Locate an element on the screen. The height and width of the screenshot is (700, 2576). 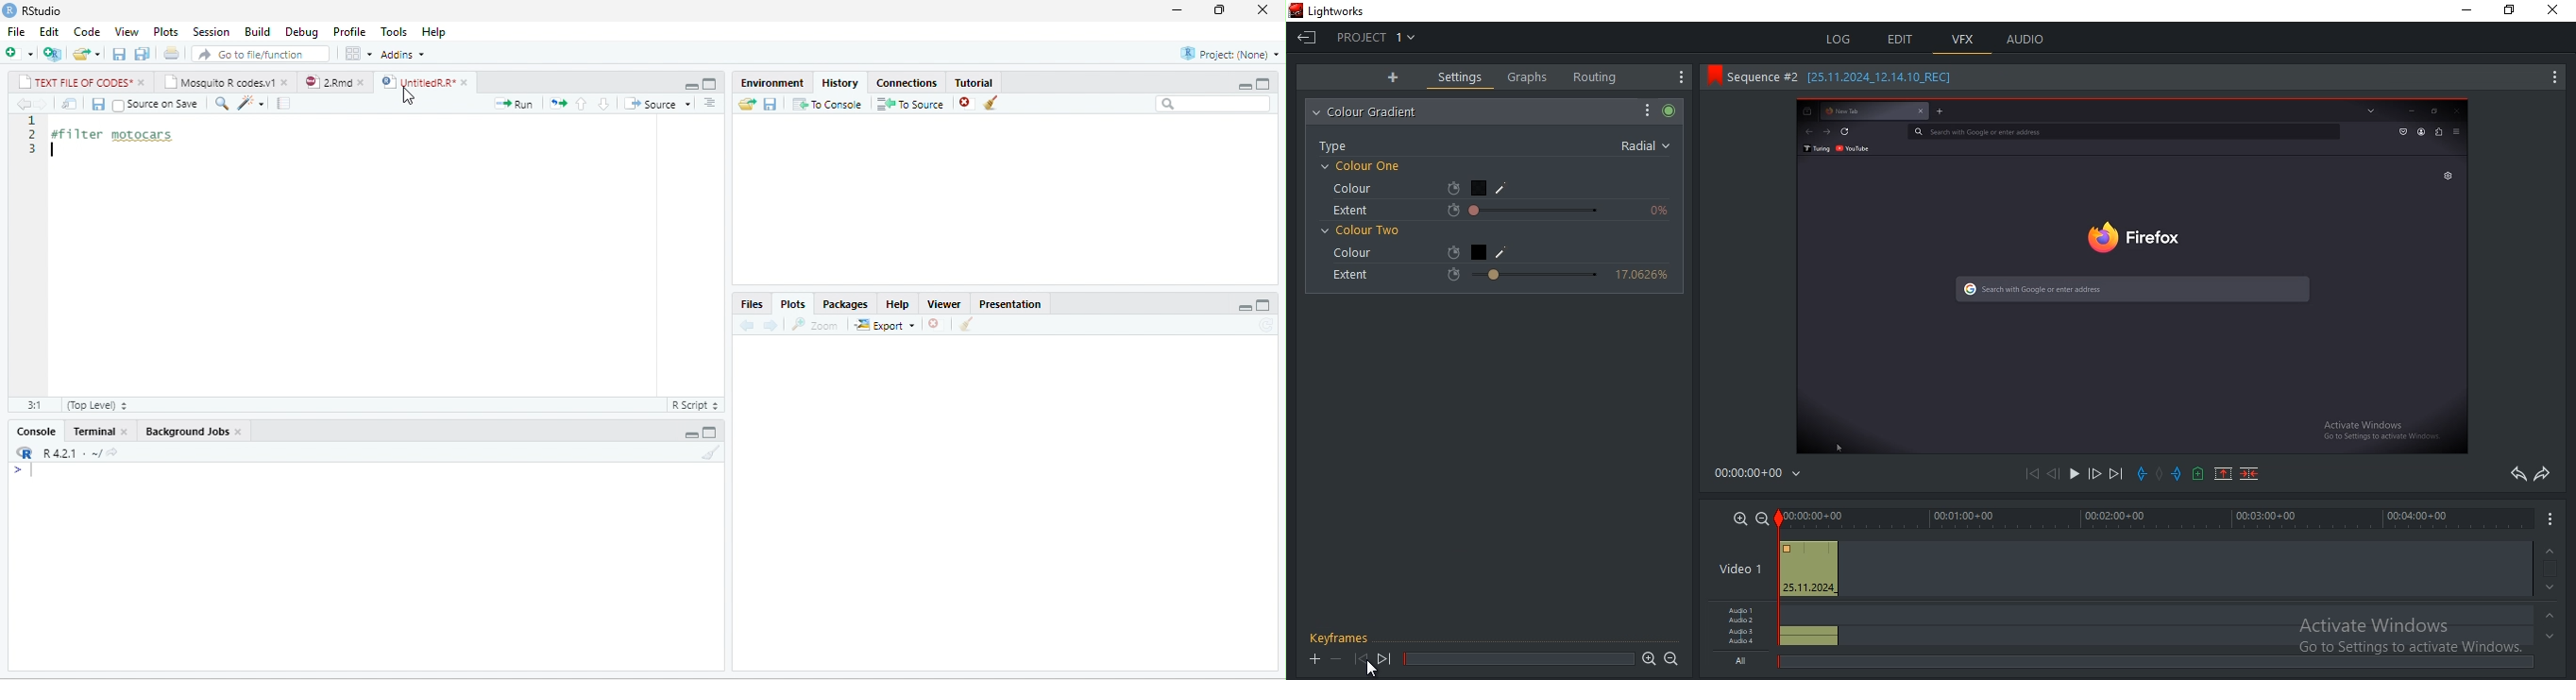
code tools is located at coordinates (251, 104).